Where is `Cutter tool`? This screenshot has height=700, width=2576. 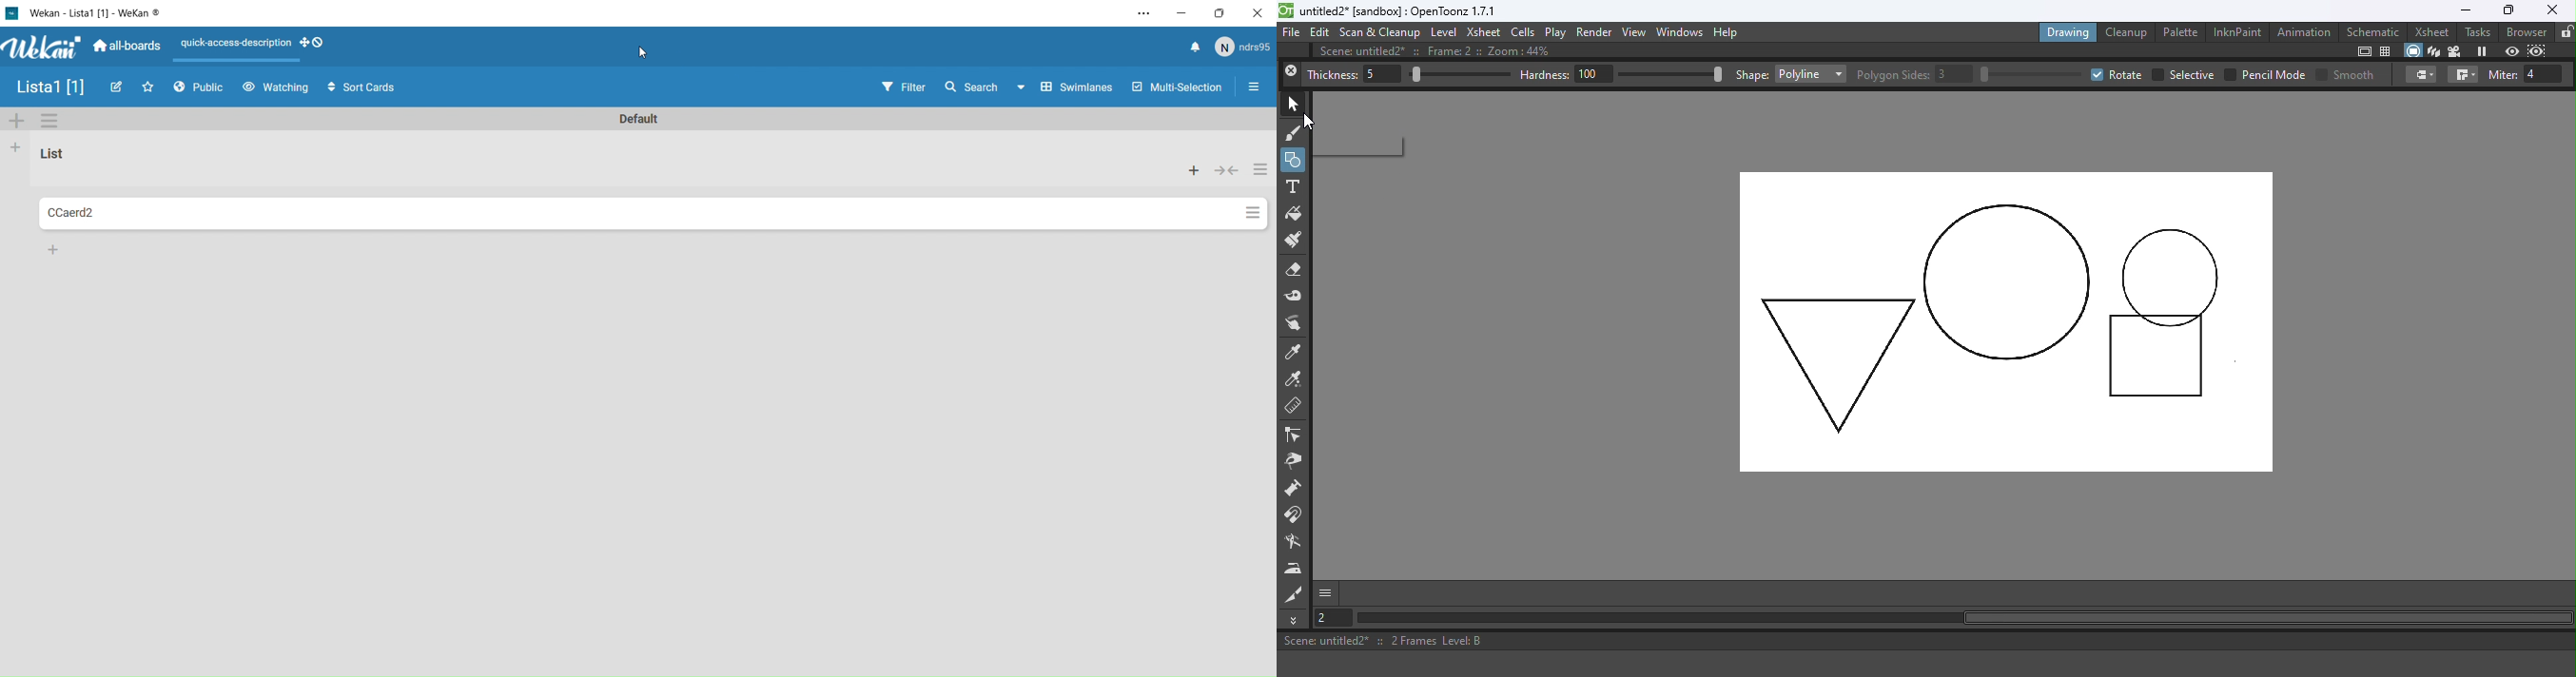
Cutter tool is located at coordinates (1294, 594).